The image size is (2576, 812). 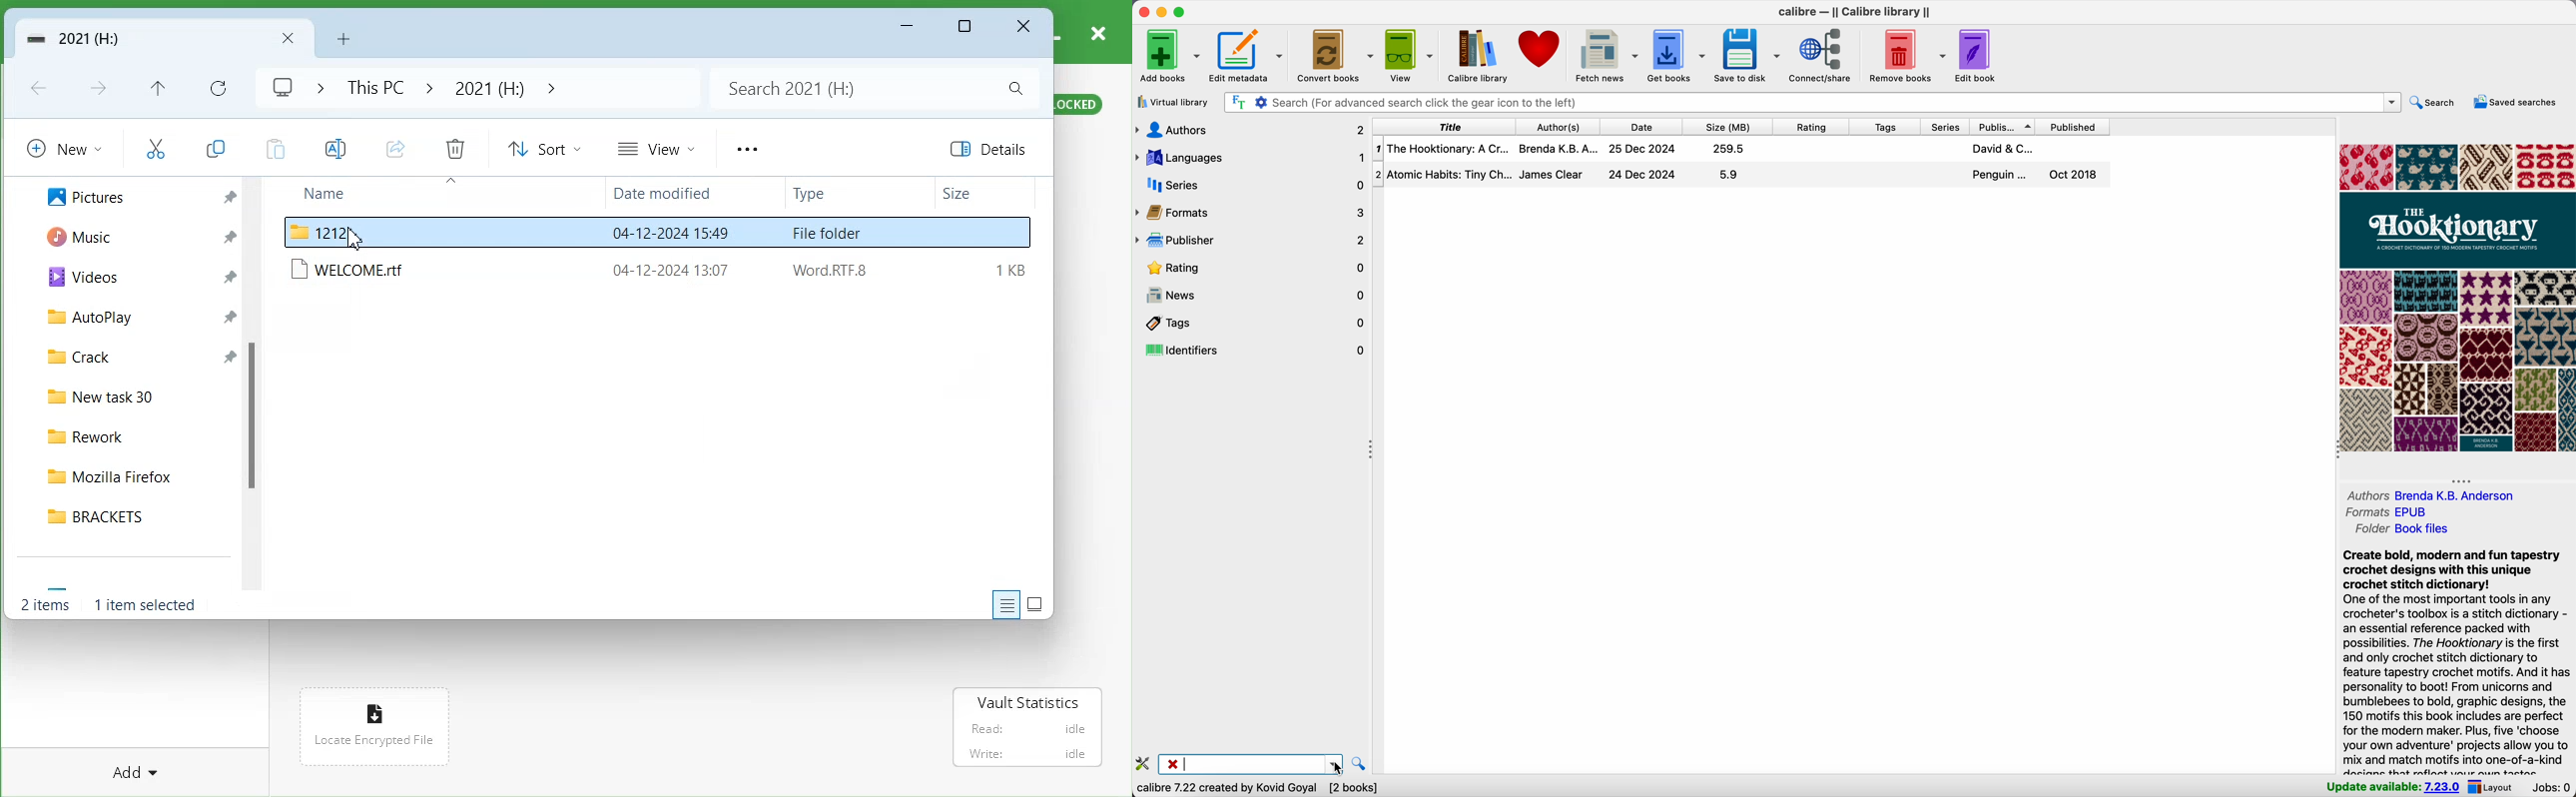 I want to click on rating, so click(x=1251, y=268).